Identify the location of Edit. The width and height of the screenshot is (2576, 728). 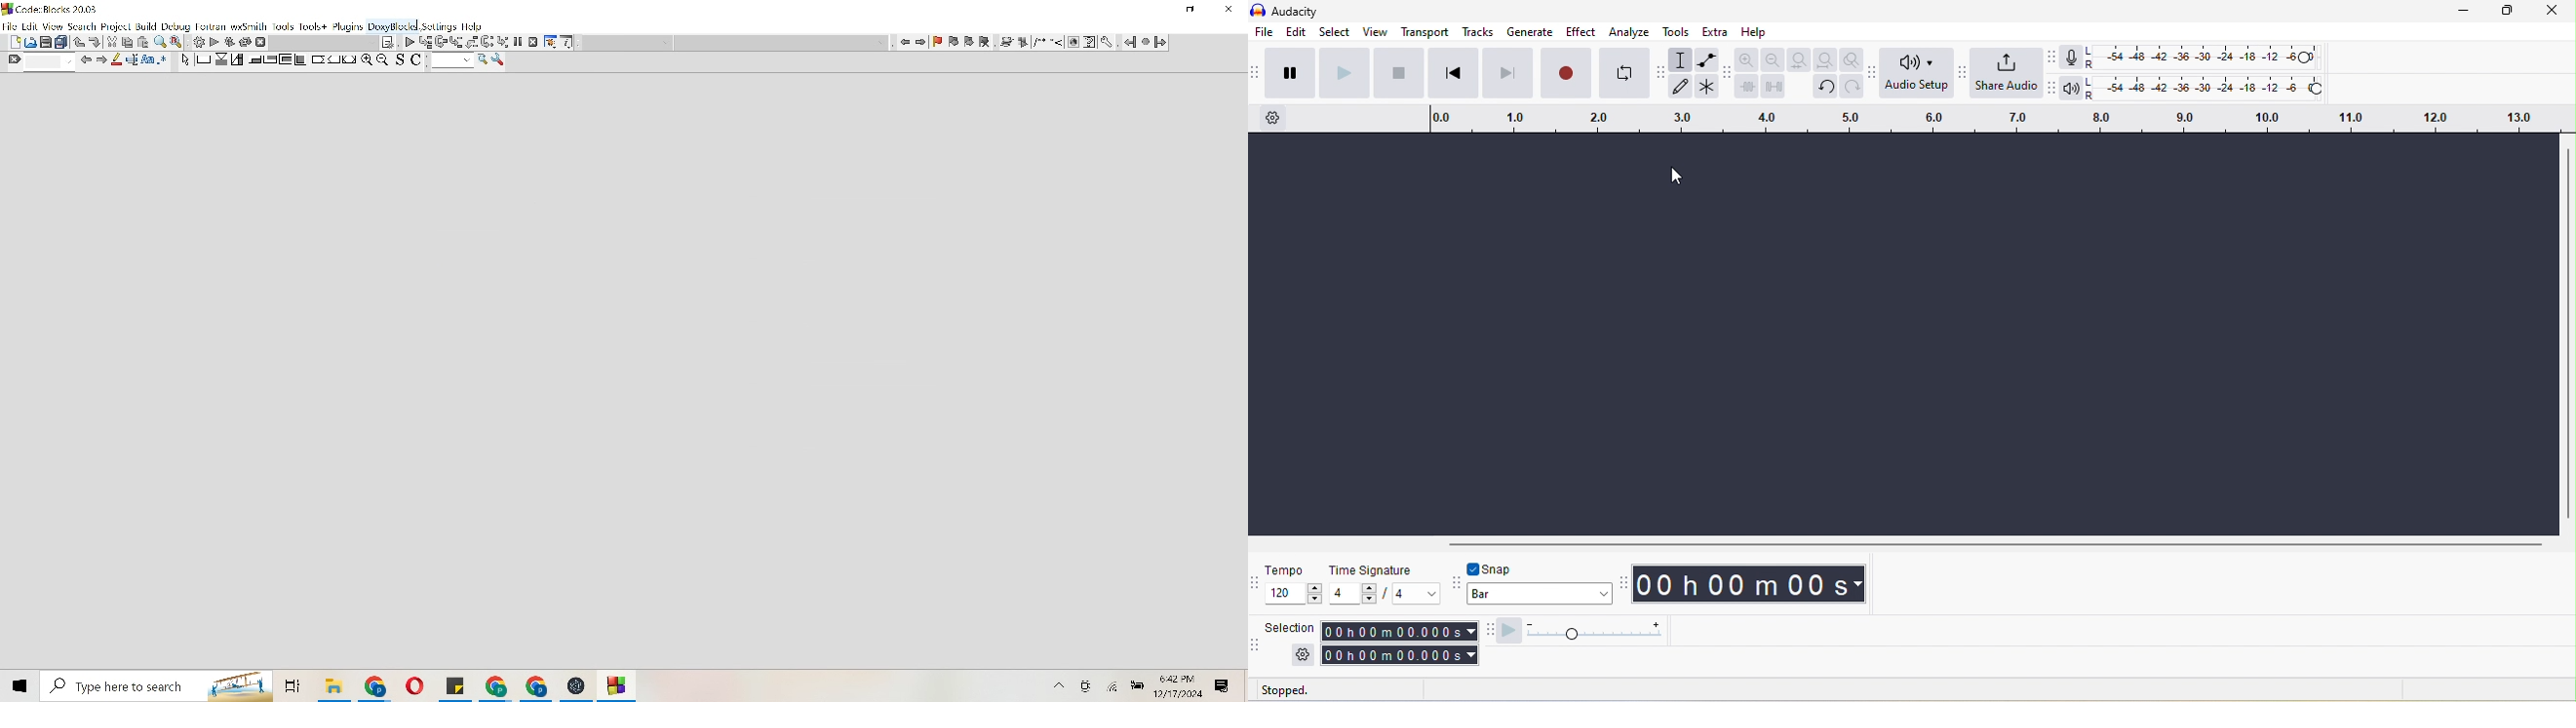
(30, 26).